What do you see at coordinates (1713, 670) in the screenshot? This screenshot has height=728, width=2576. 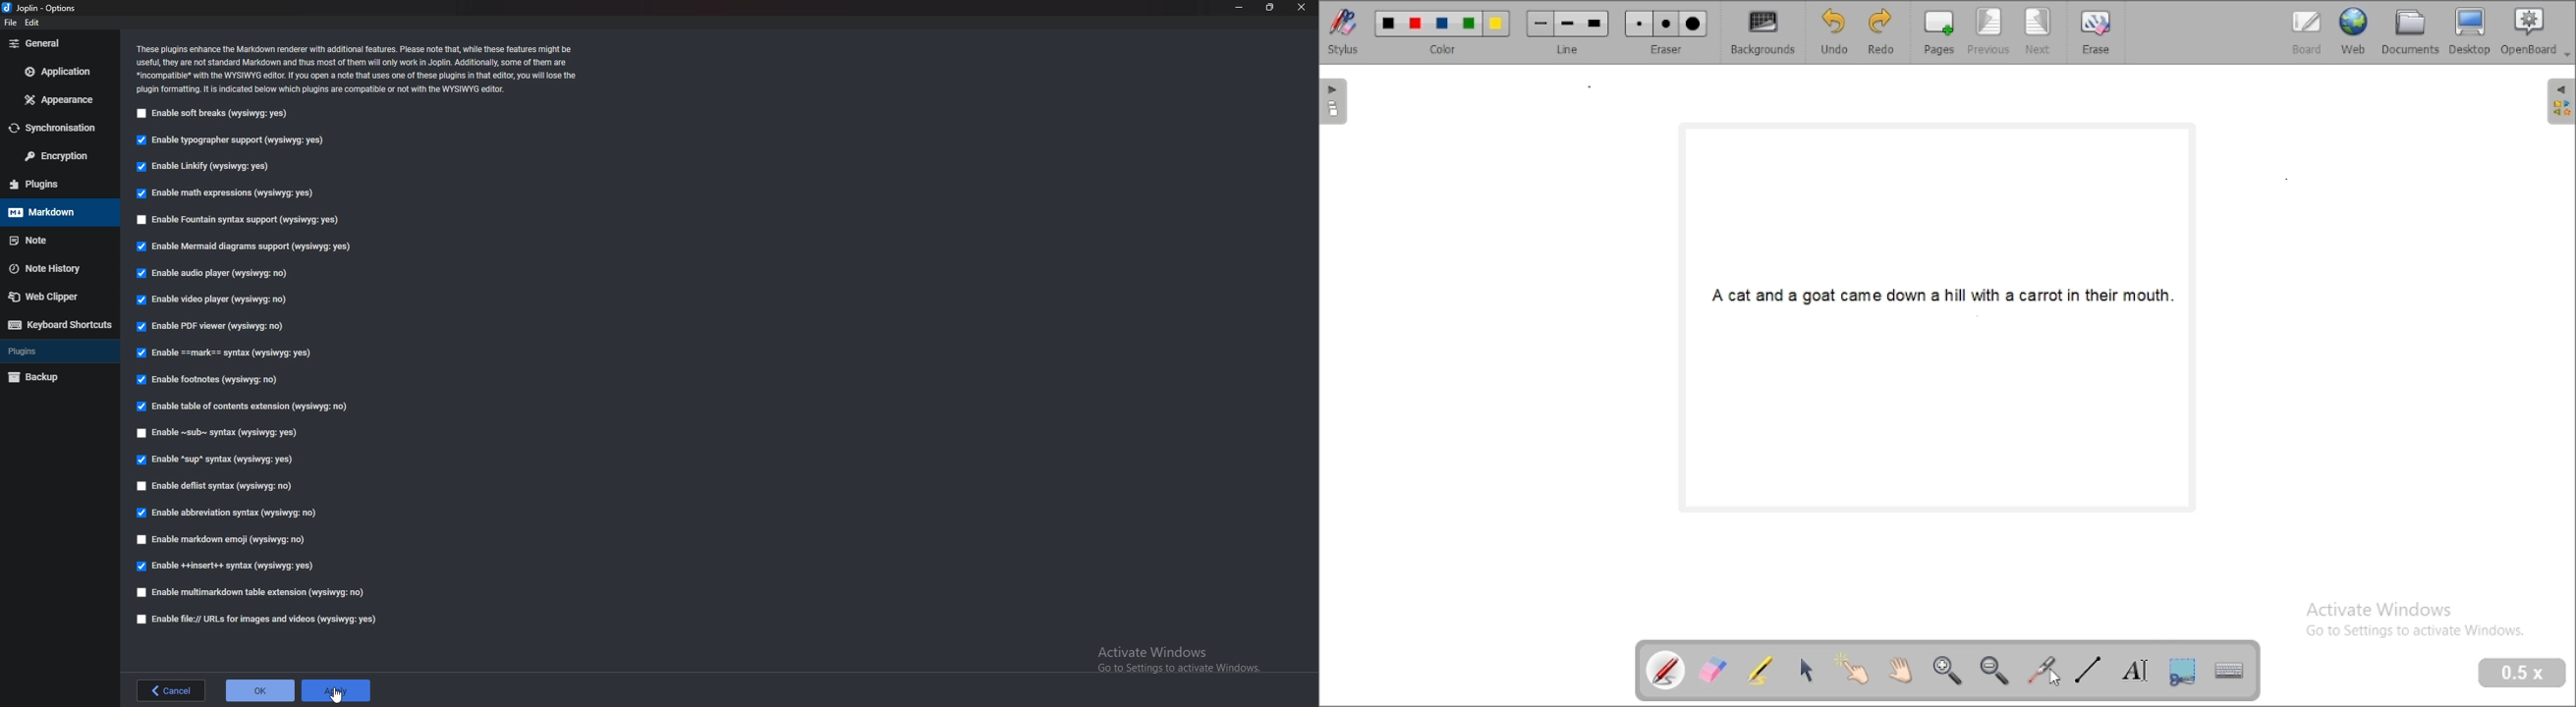 I see `erase annotation` at bounding box center [1713, 670].